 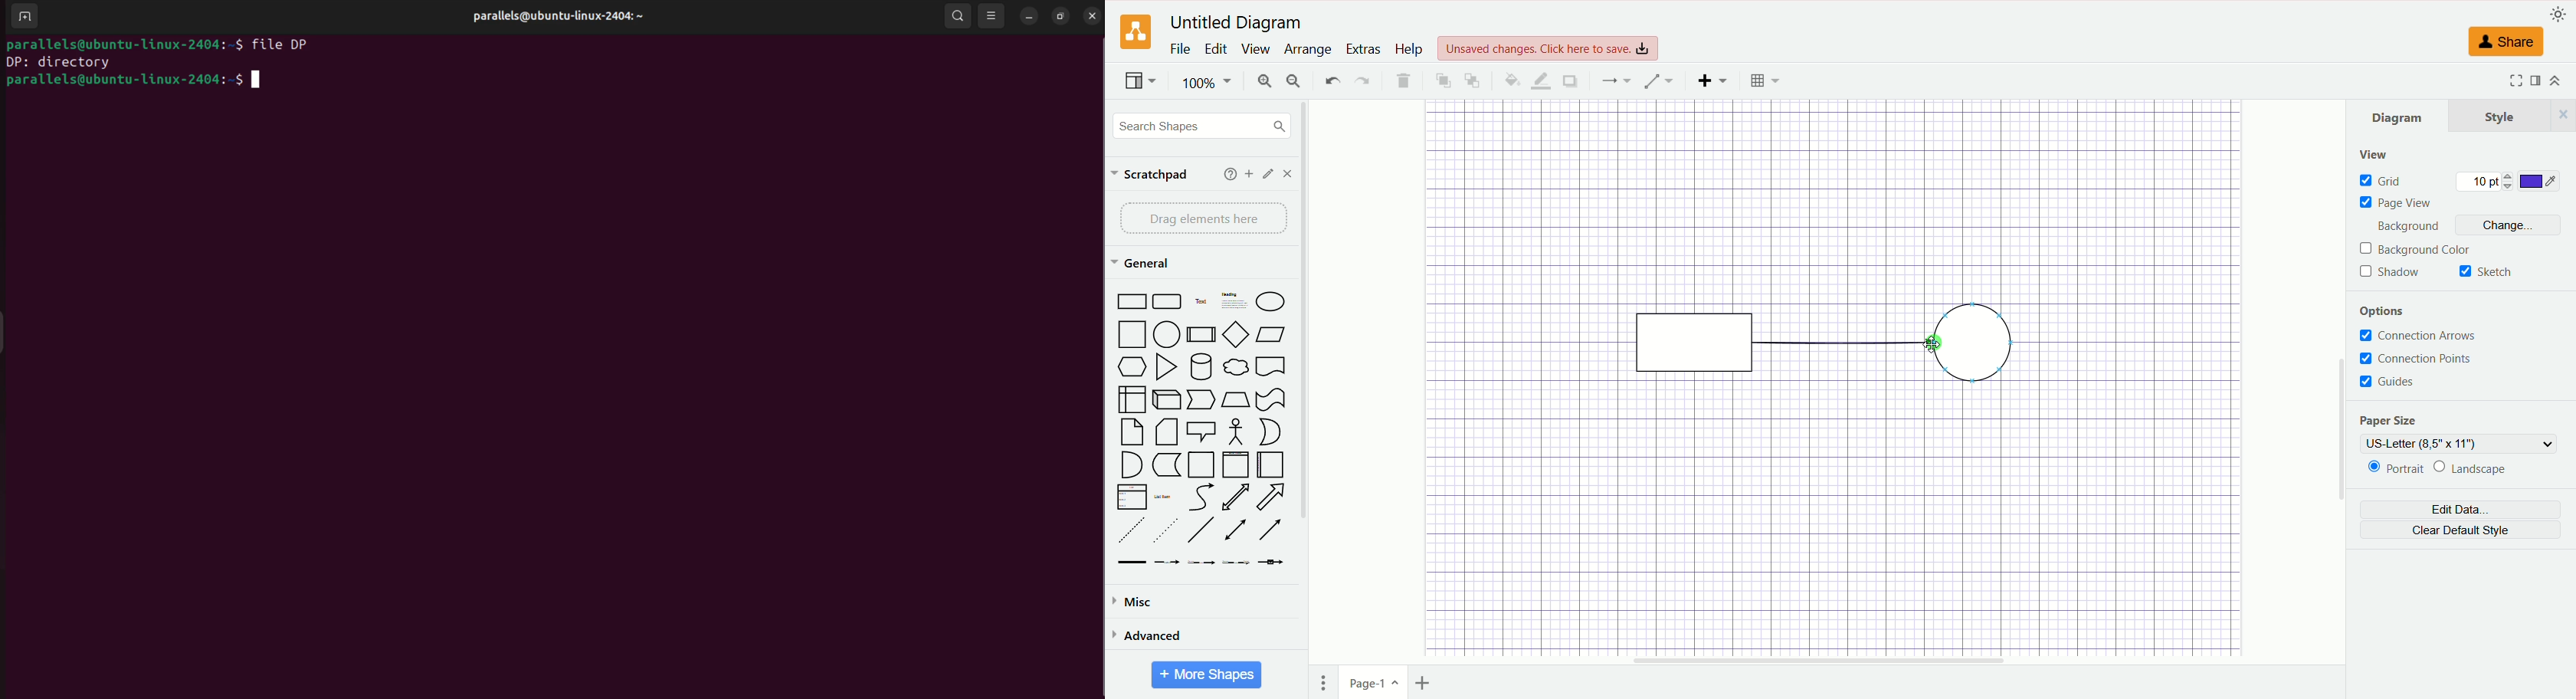 I want to click on bash prompt, so click(x=125, y=42).